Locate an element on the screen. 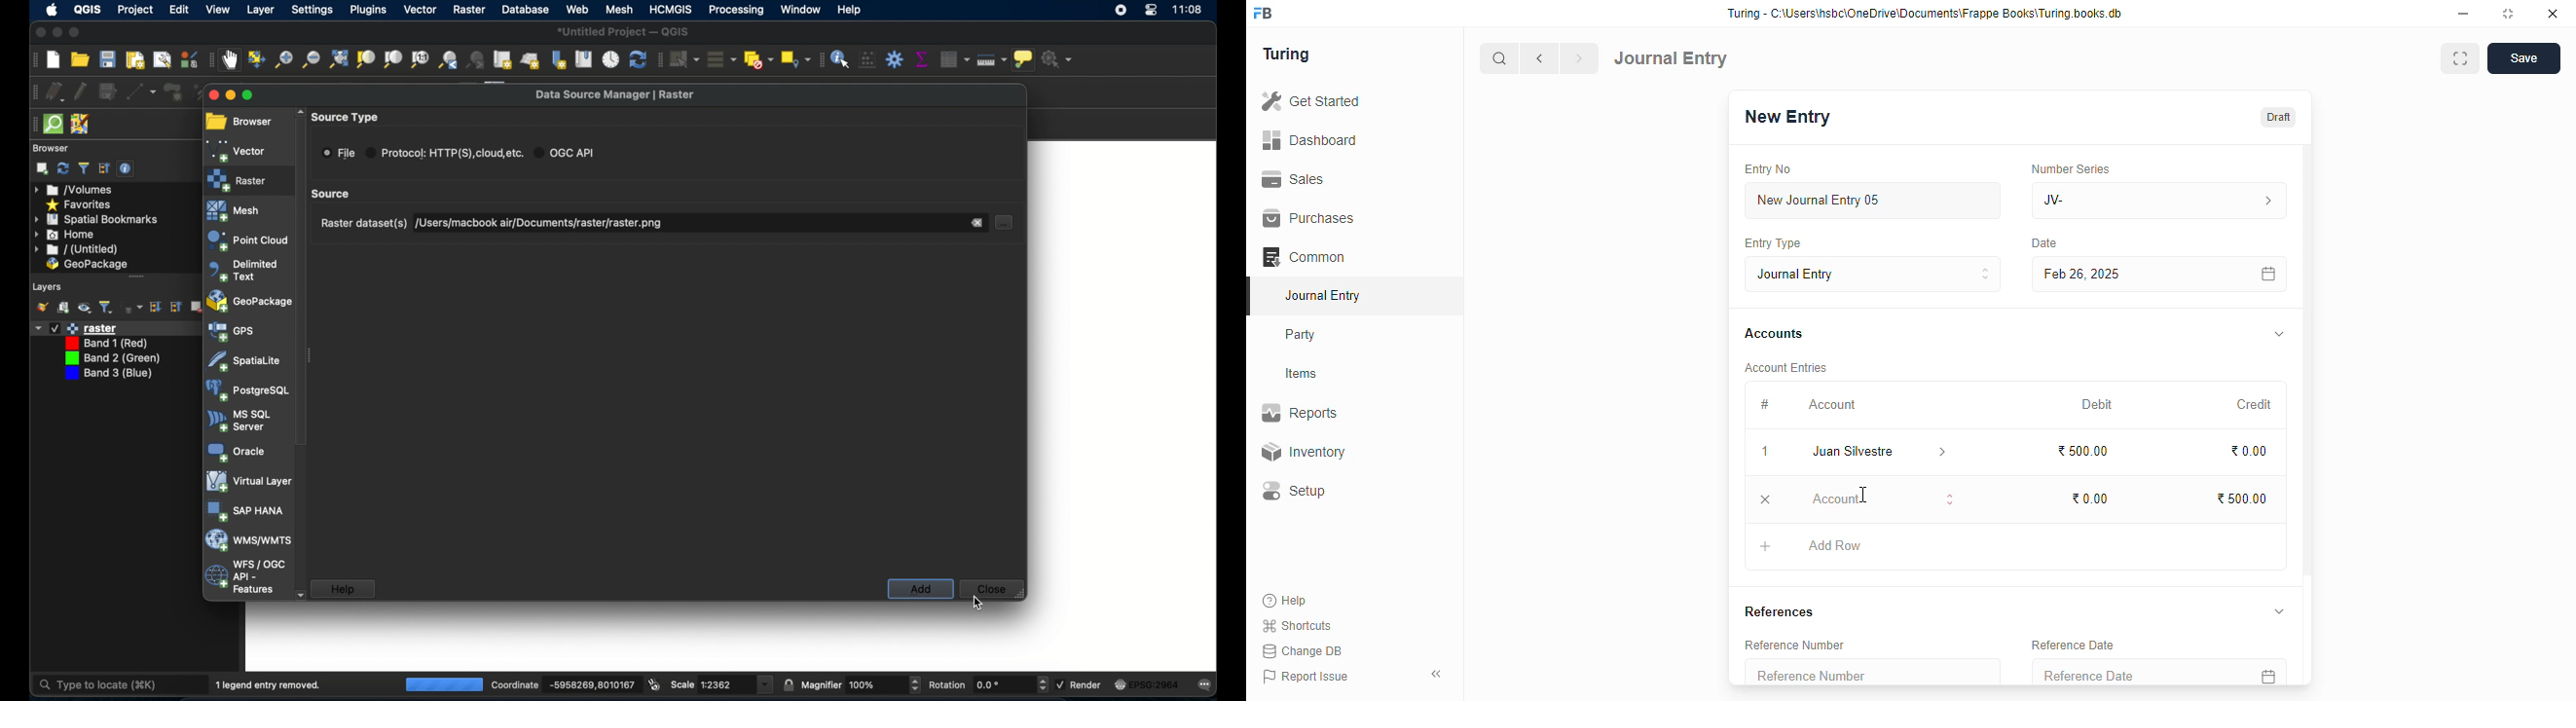 The image size is (2576, 728). sales is located at coordinates (1294, 178).